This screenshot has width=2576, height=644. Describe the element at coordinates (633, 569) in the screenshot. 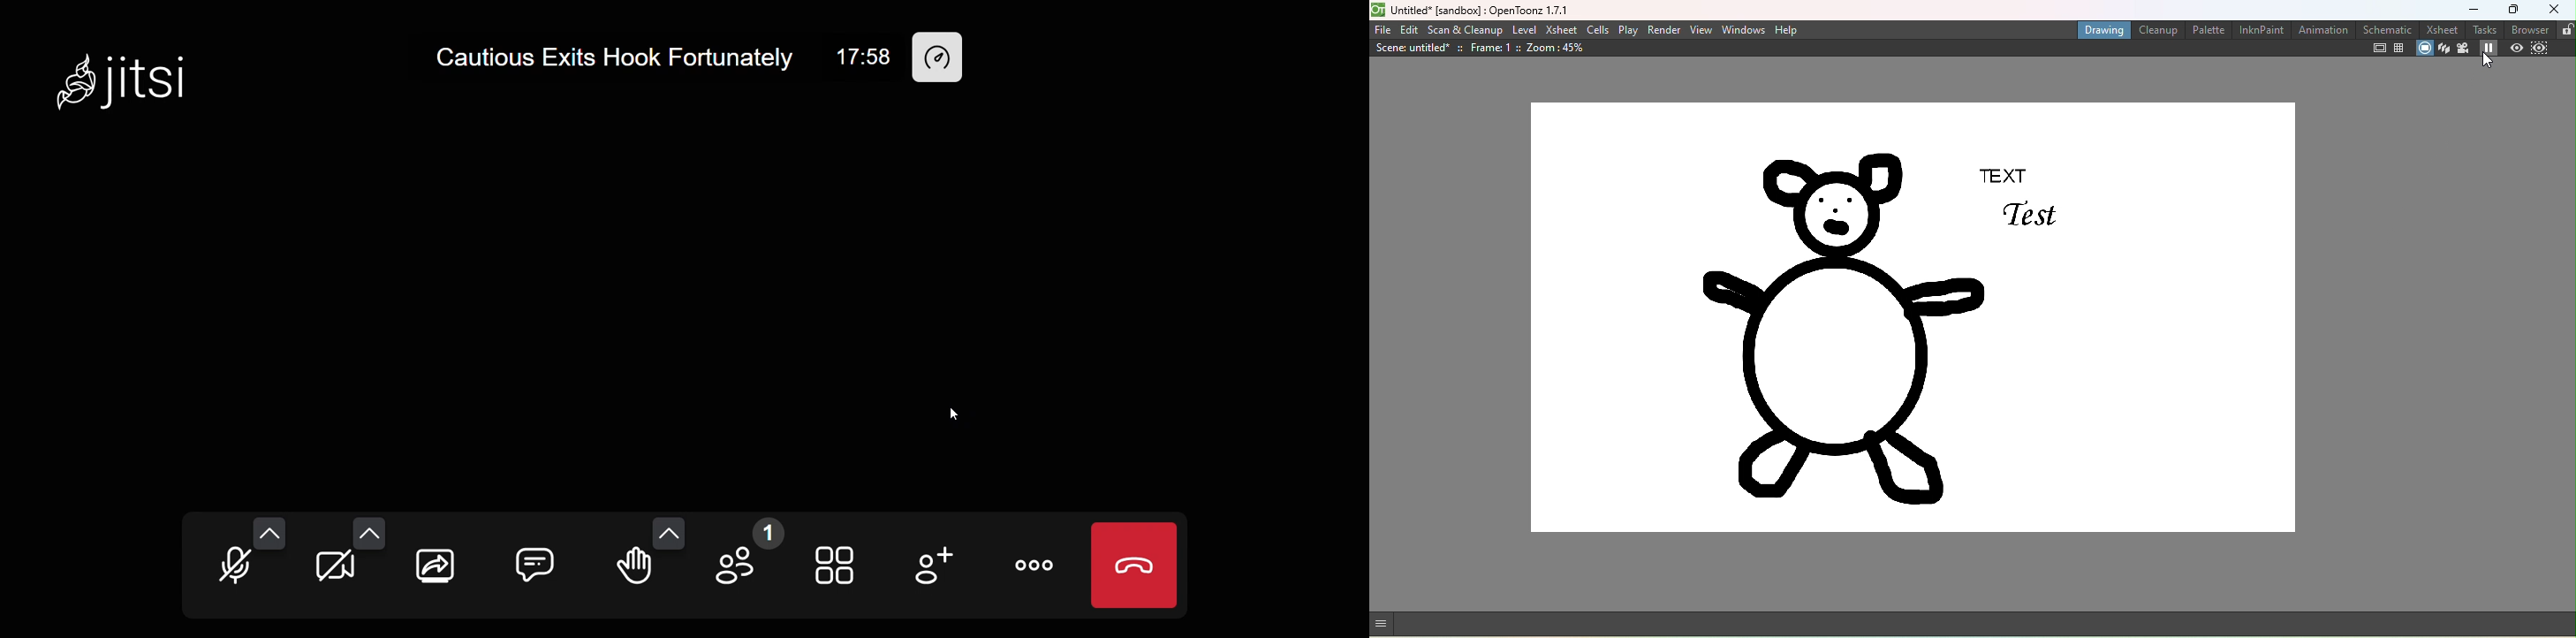

I see `raise hand` at that location.